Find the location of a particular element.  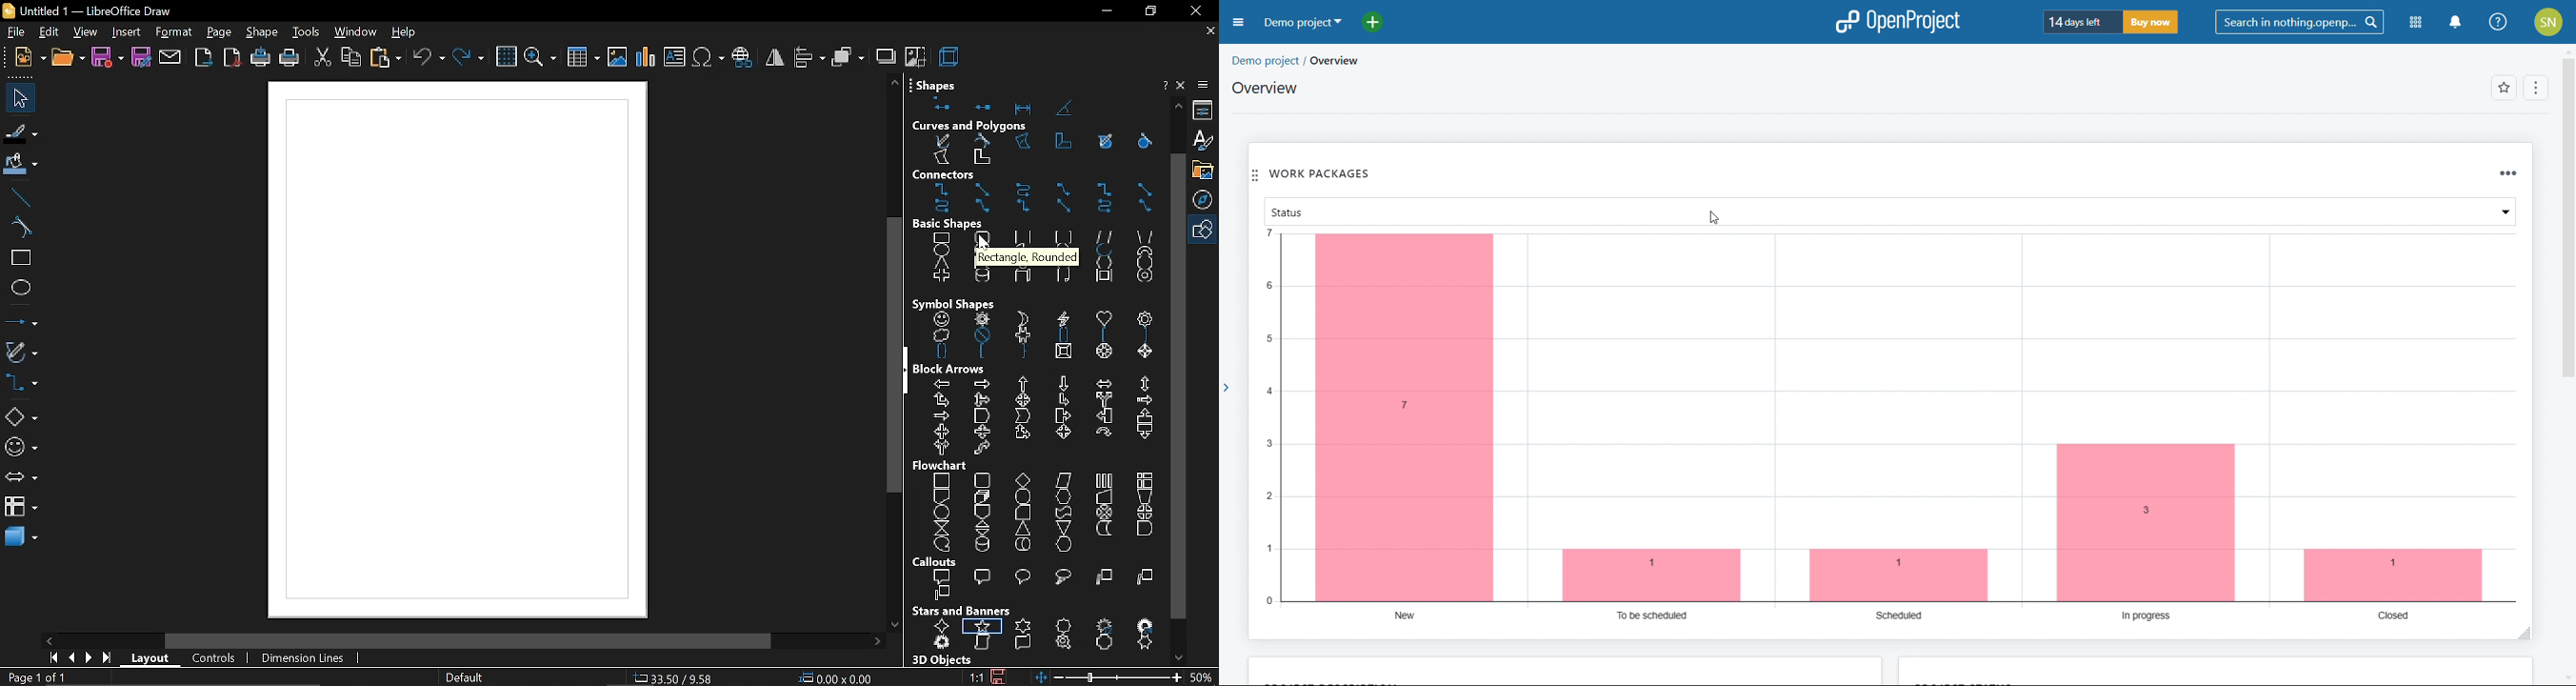

export as pdf is located at coordinates (232, 57).